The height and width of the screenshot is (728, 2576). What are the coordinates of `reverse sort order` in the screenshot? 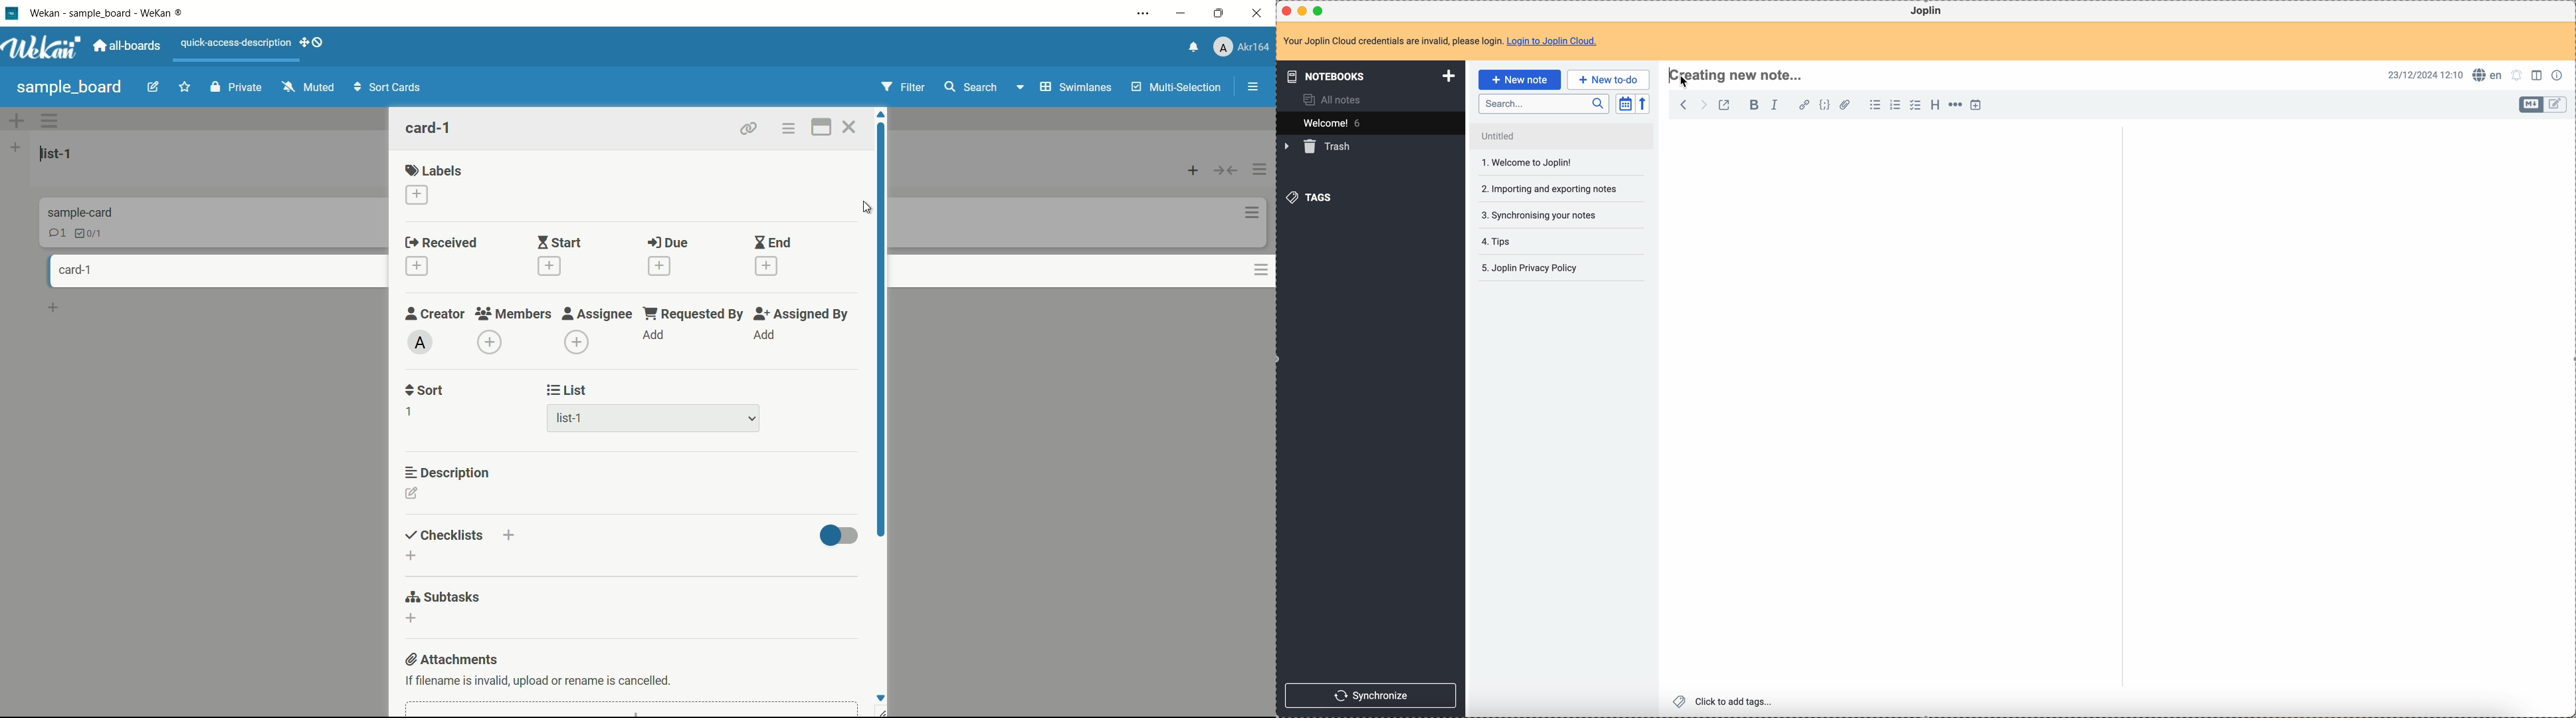 It's located at (1642, 104).